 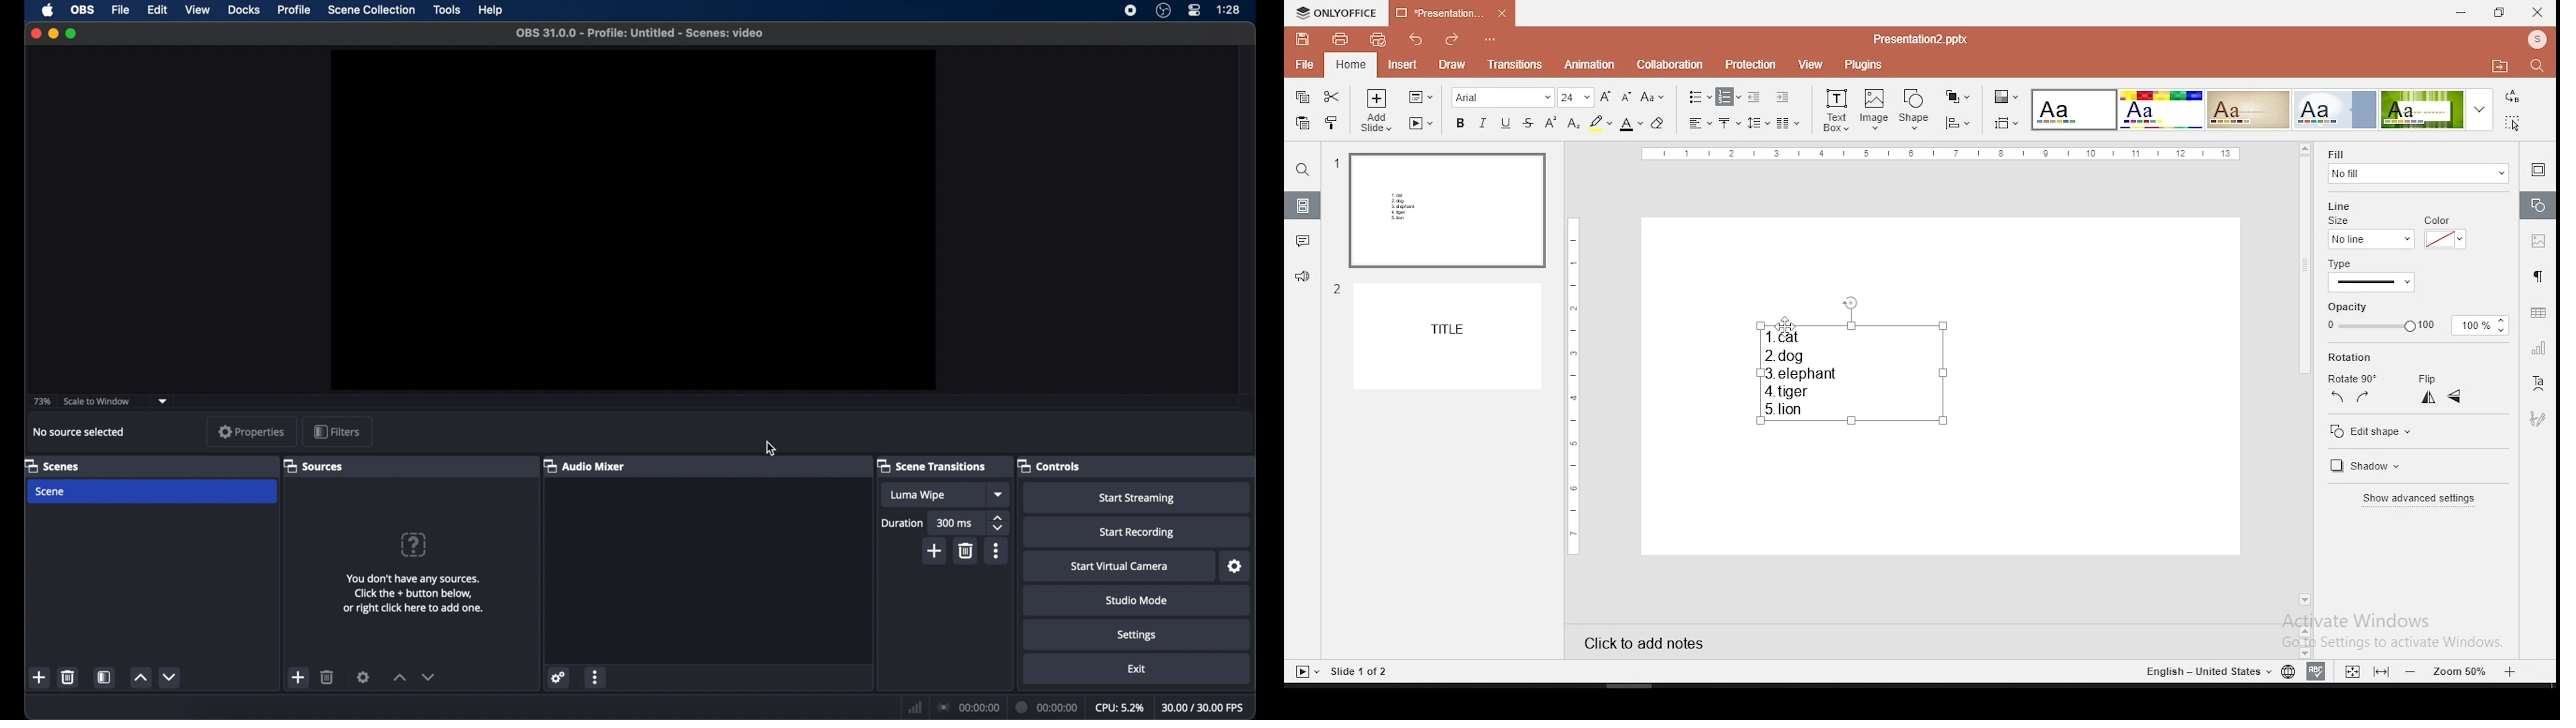 What do you see at coordinates (1421, 97) in the screenshot?
I see `change slide layout` at bounding box center [1421, 97].